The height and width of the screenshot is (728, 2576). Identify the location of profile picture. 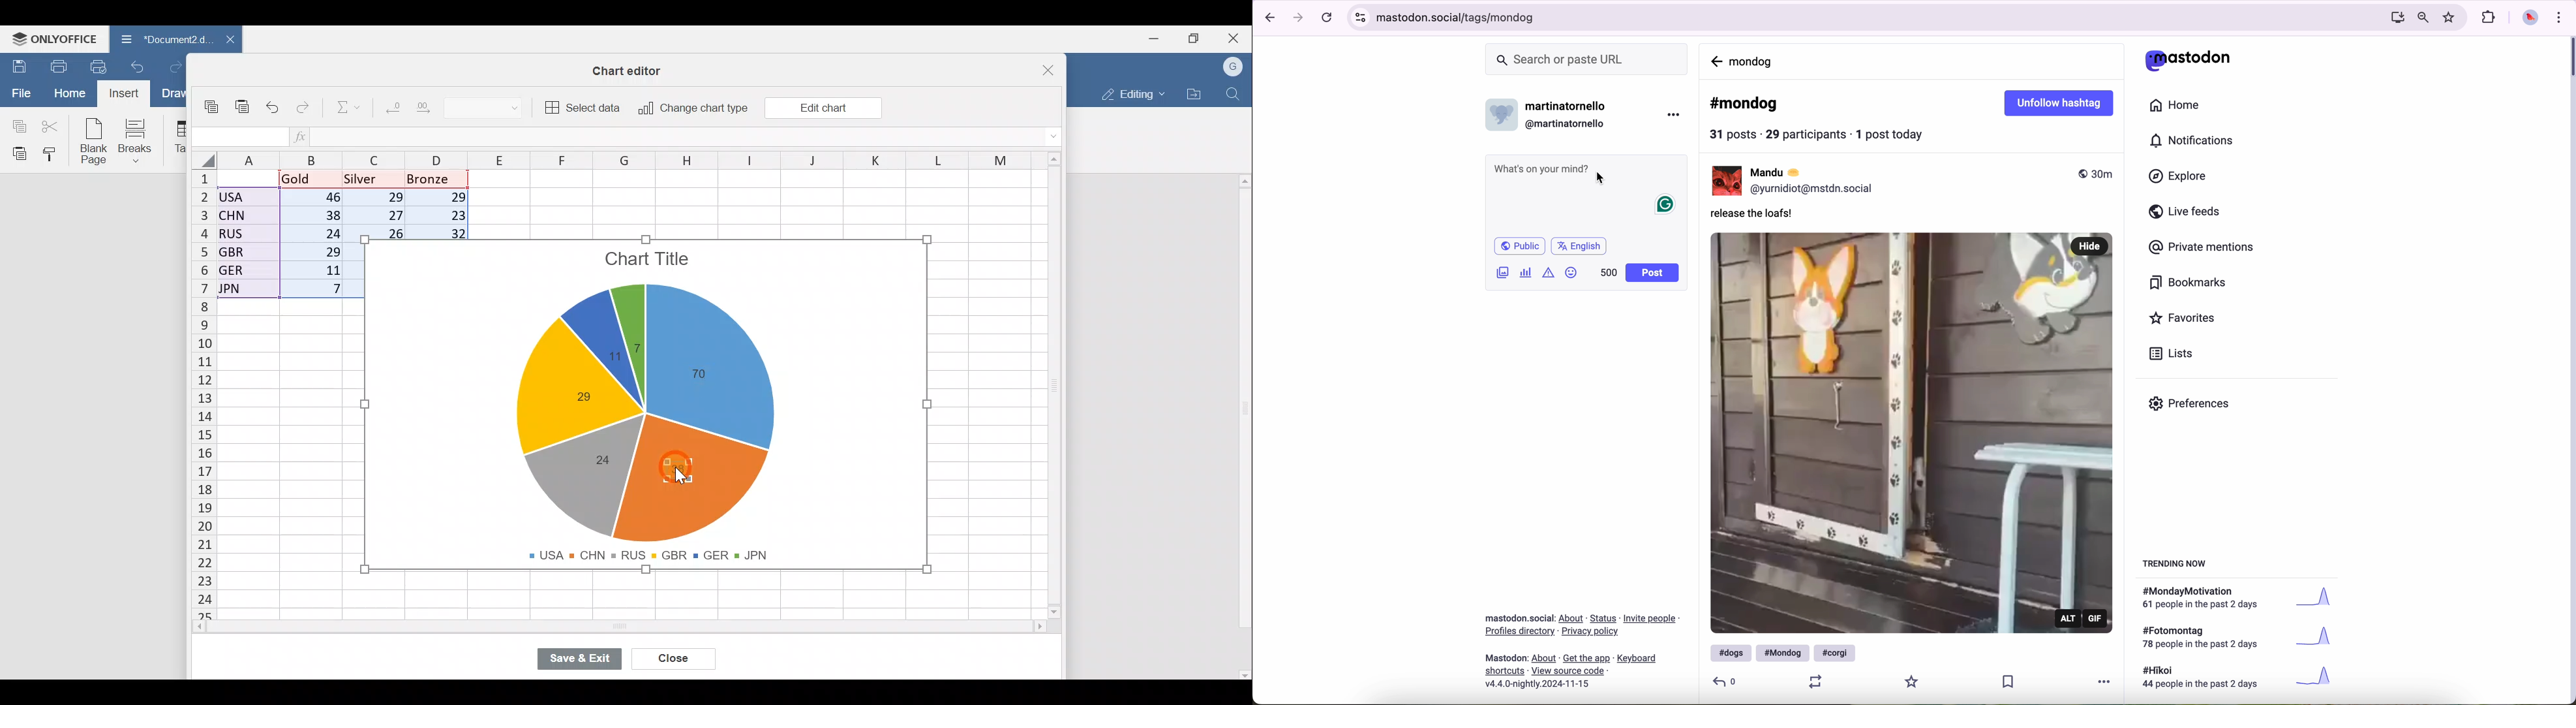
(2531, 19).